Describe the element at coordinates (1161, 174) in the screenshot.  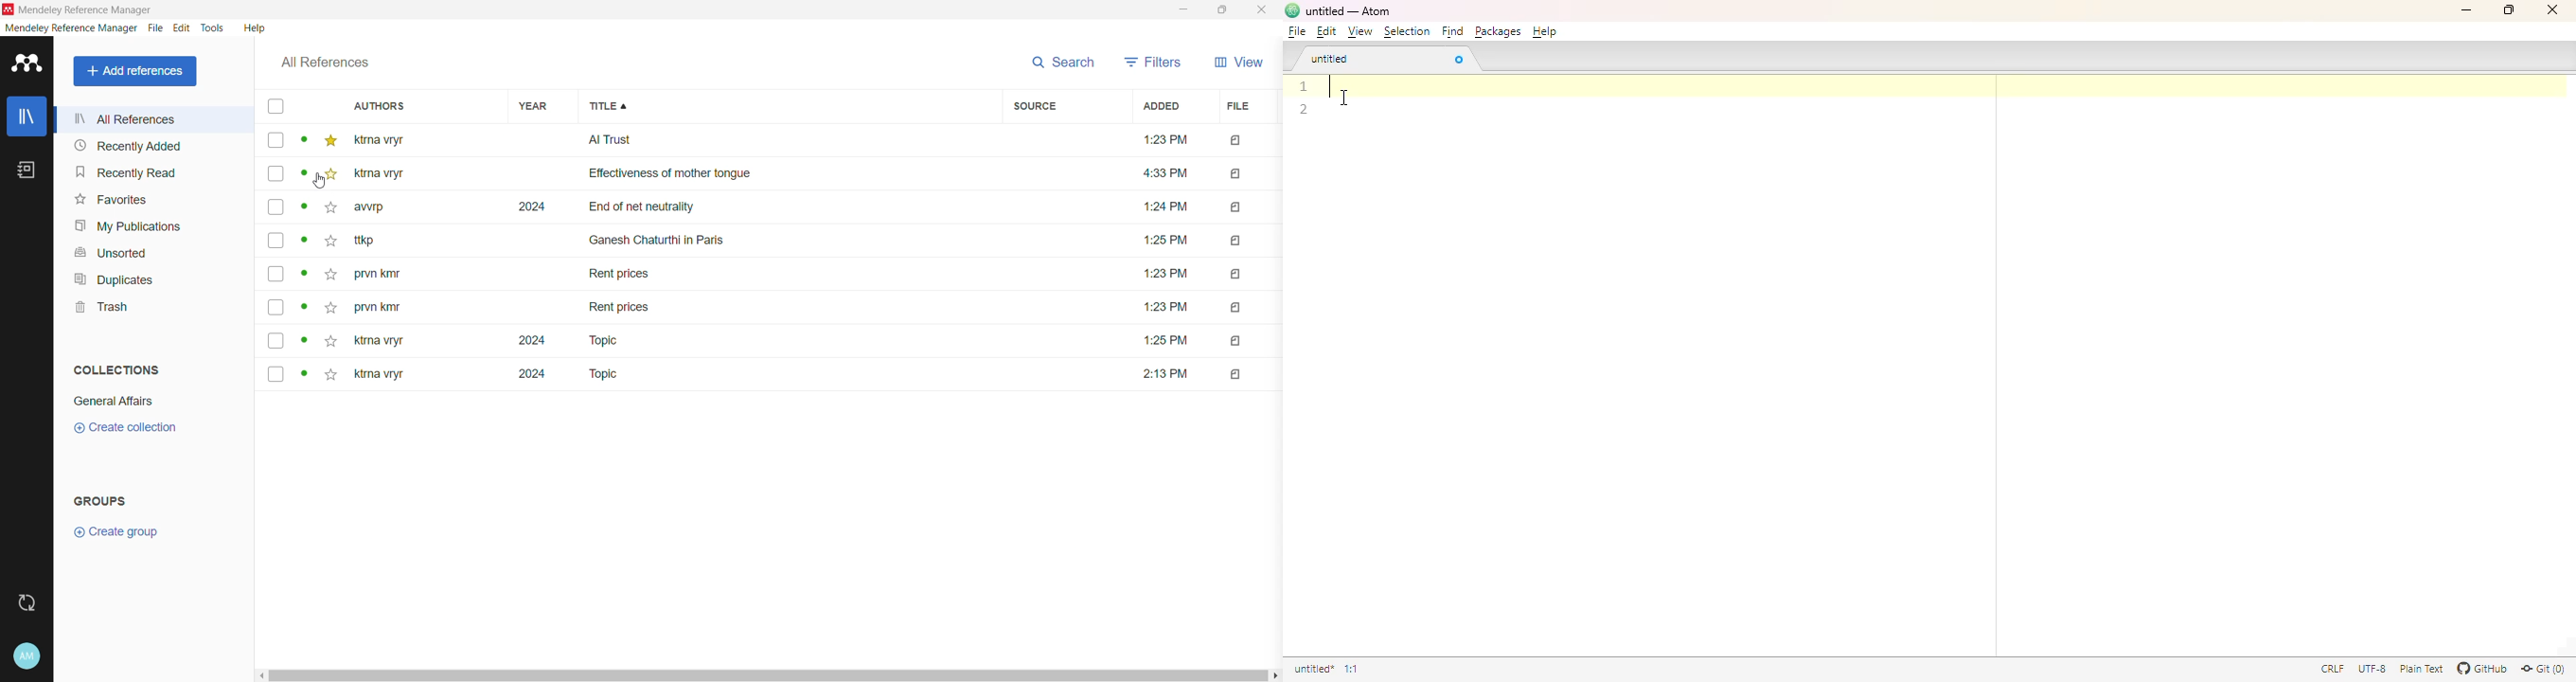
I see `4:33pm` at that location.